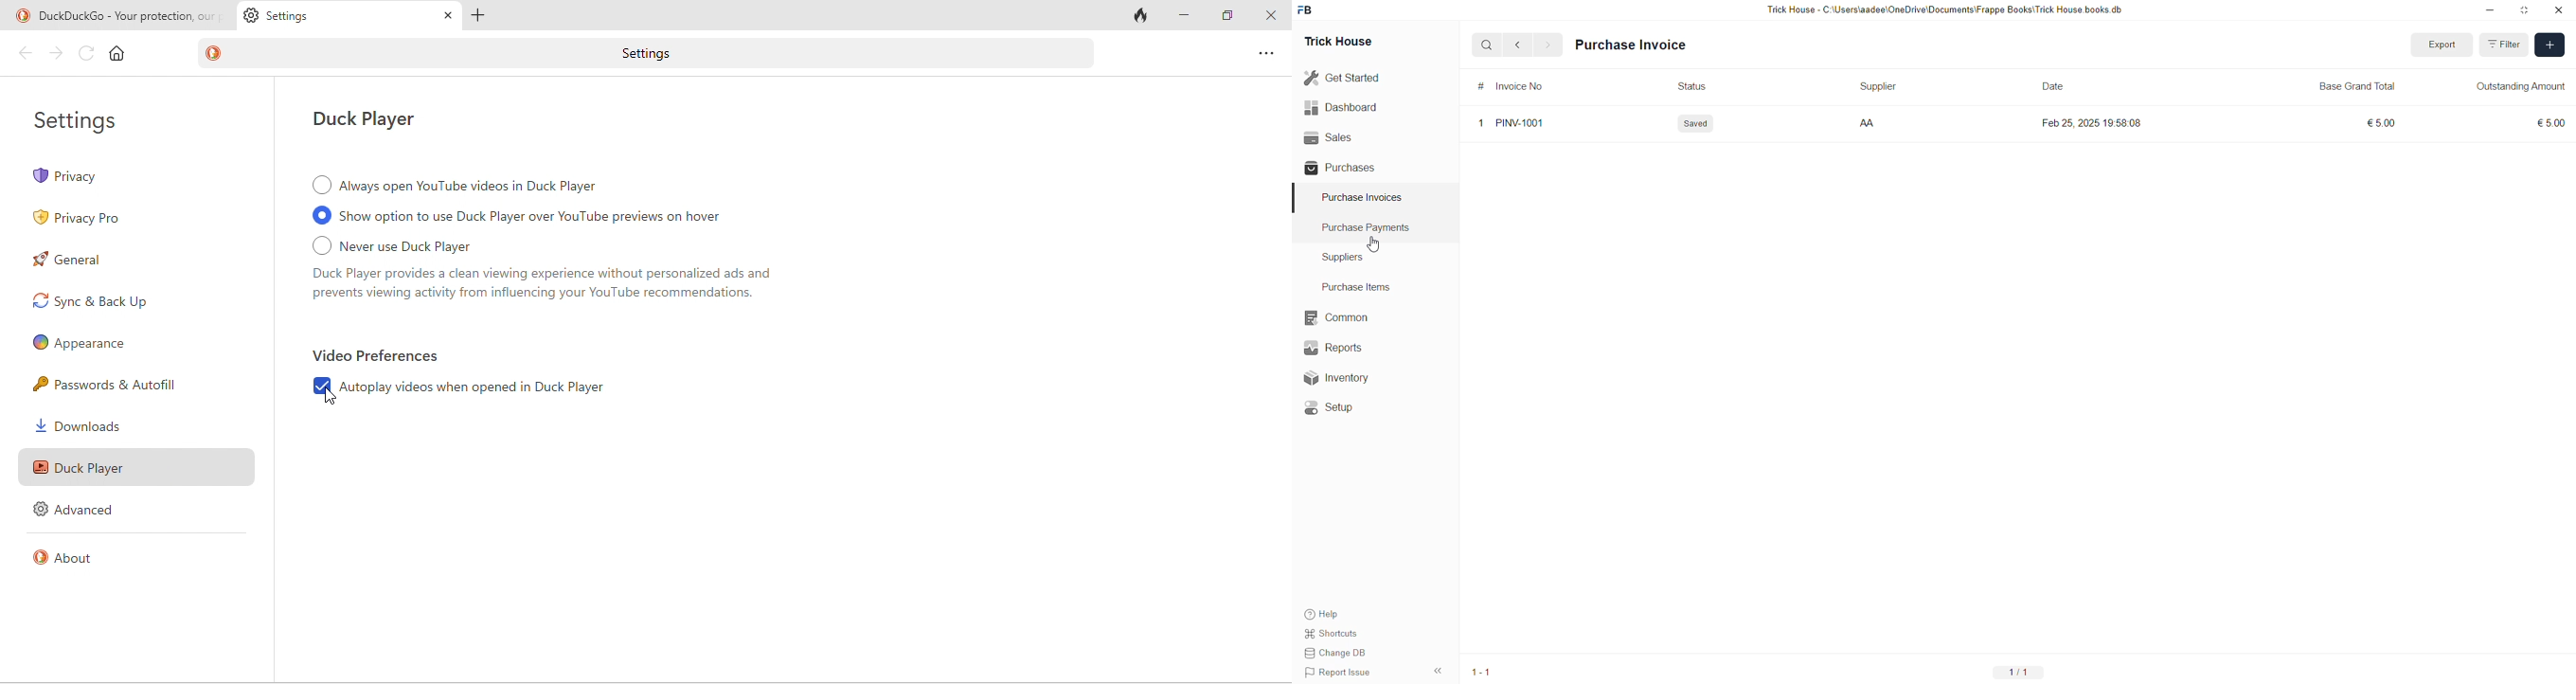 Image resolution: width=2576 pixels, height=700 pixels. What do you see at coordinates (1332, 634) in the screenshot?
I see `Shortcuts` at bounding box center [1332, 634].